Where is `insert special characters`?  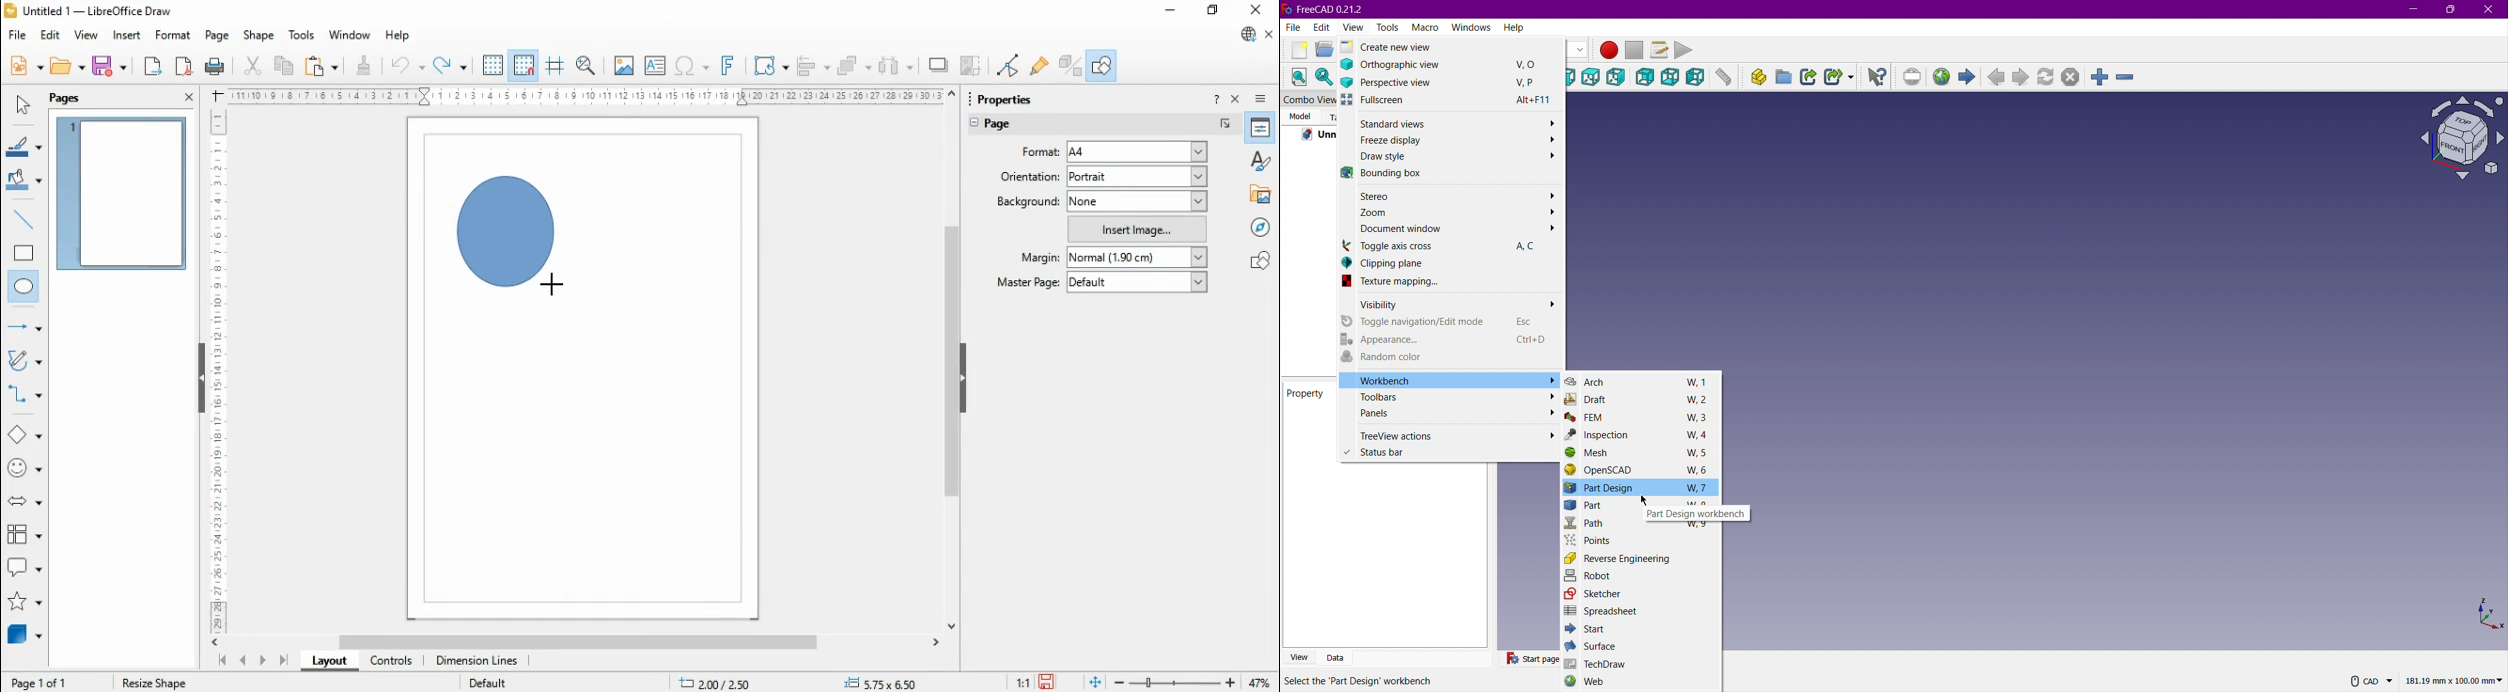 insert special characters is located at coordinates (693, 65).